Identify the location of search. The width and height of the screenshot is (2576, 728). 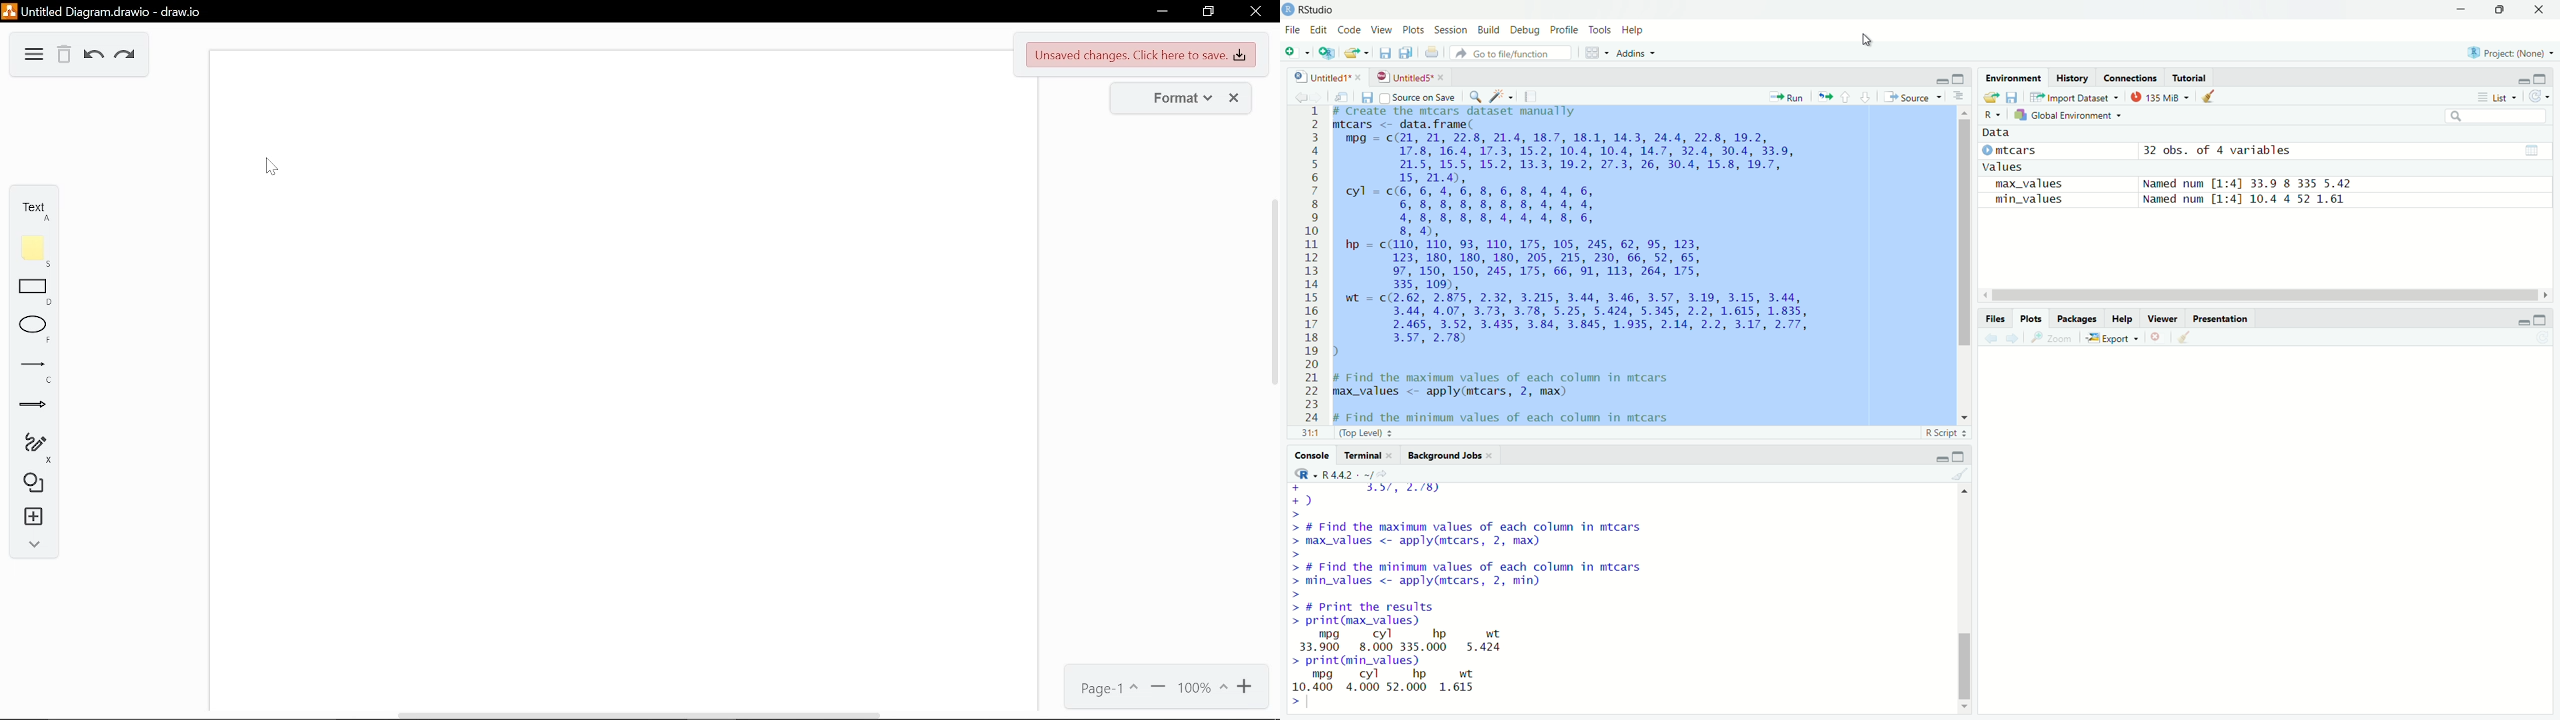
(1476, 98).